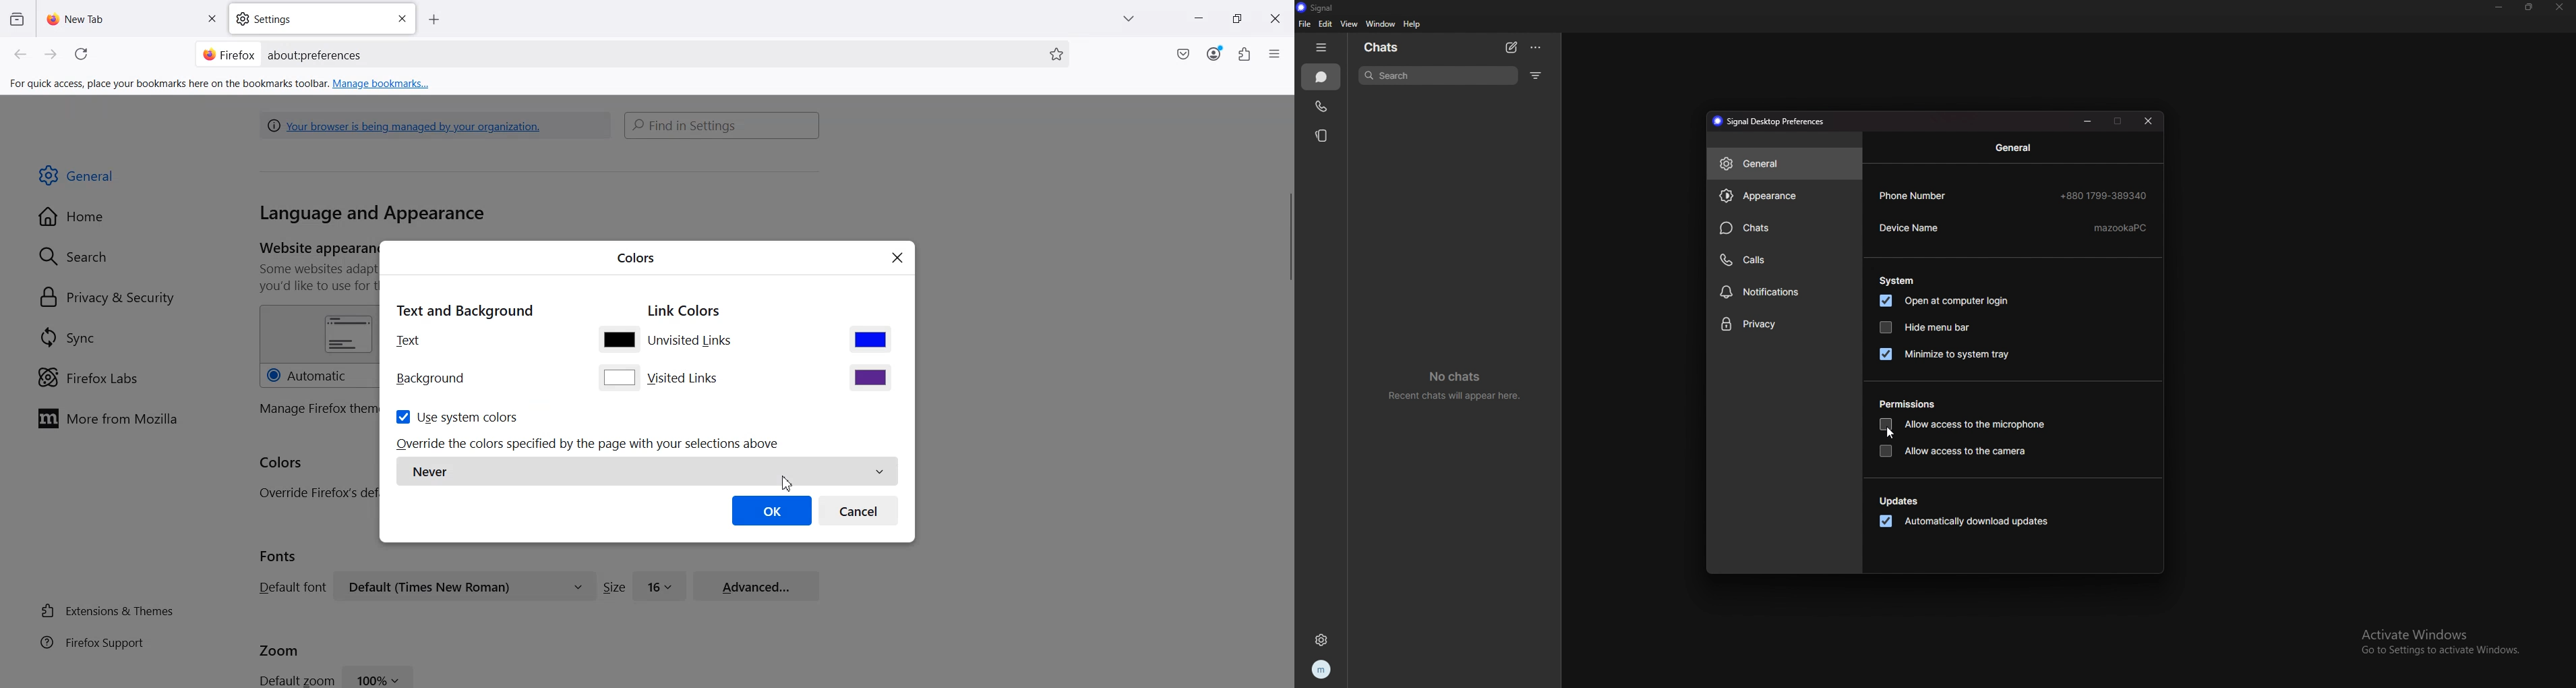 The image size is (2576, 700). Describe the element at coordinates (786, 482) in the screenshot. I see `Cursor` at that location.